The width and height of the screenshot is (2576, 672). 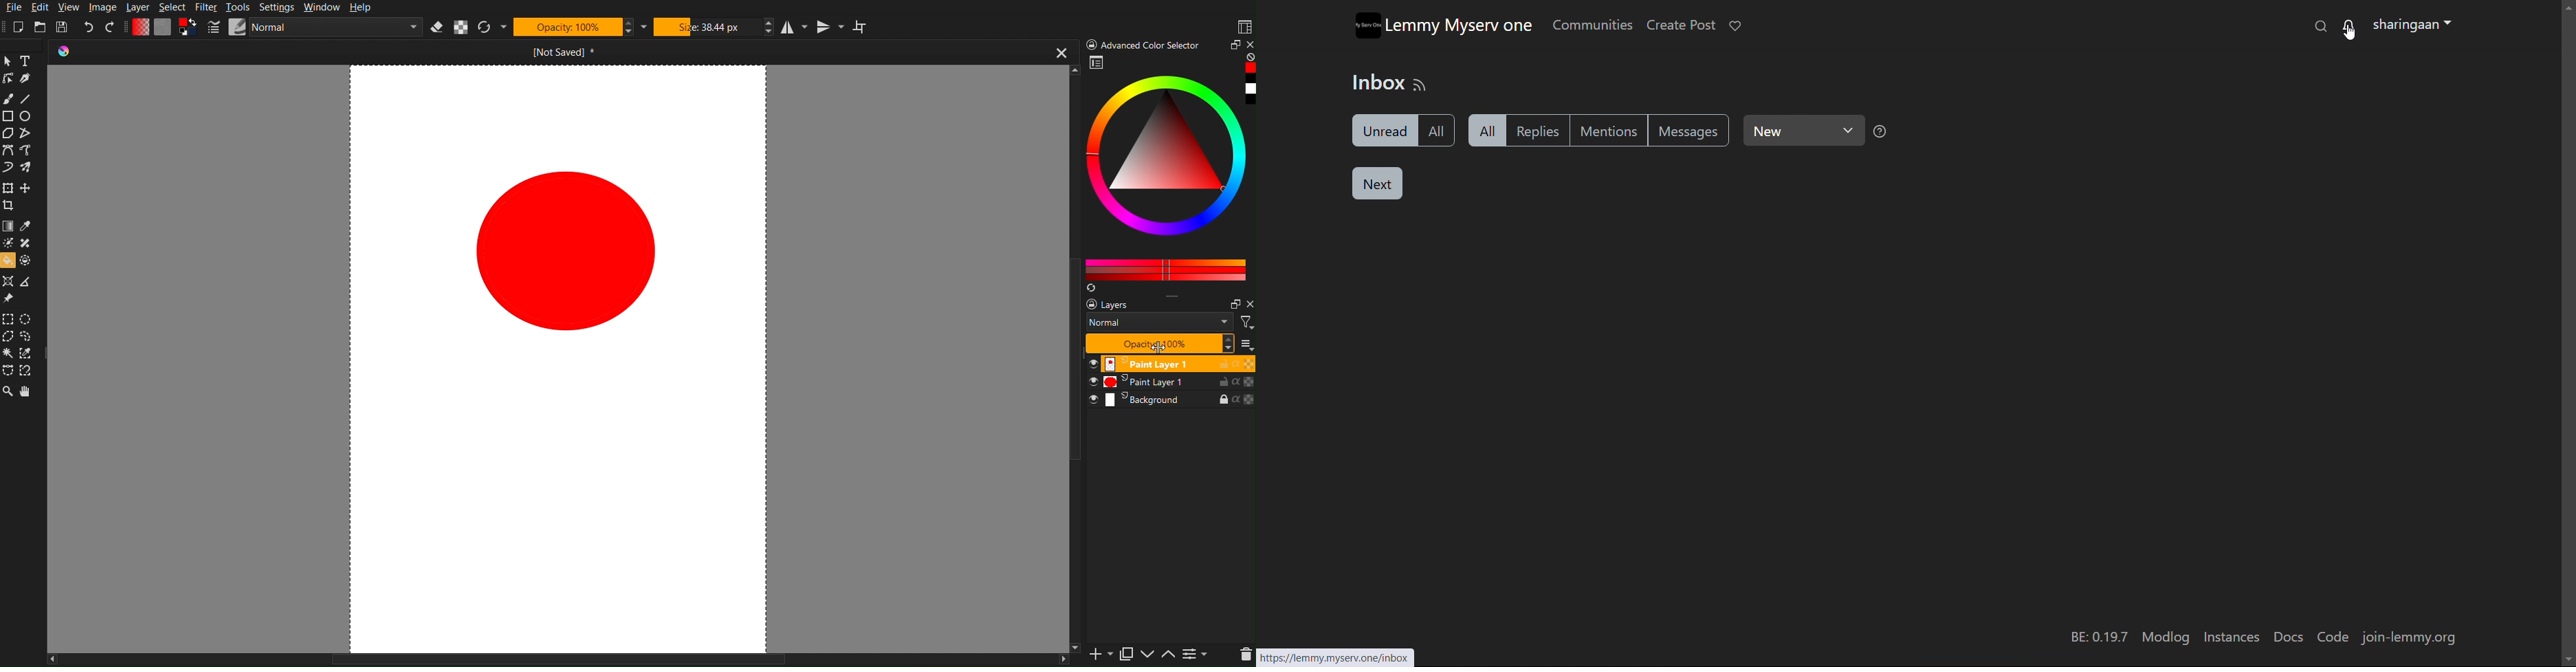 What do you see at coordinates (1400, 130) in the screenshot?
I see `unread all` at bounding box center [1400, 130].